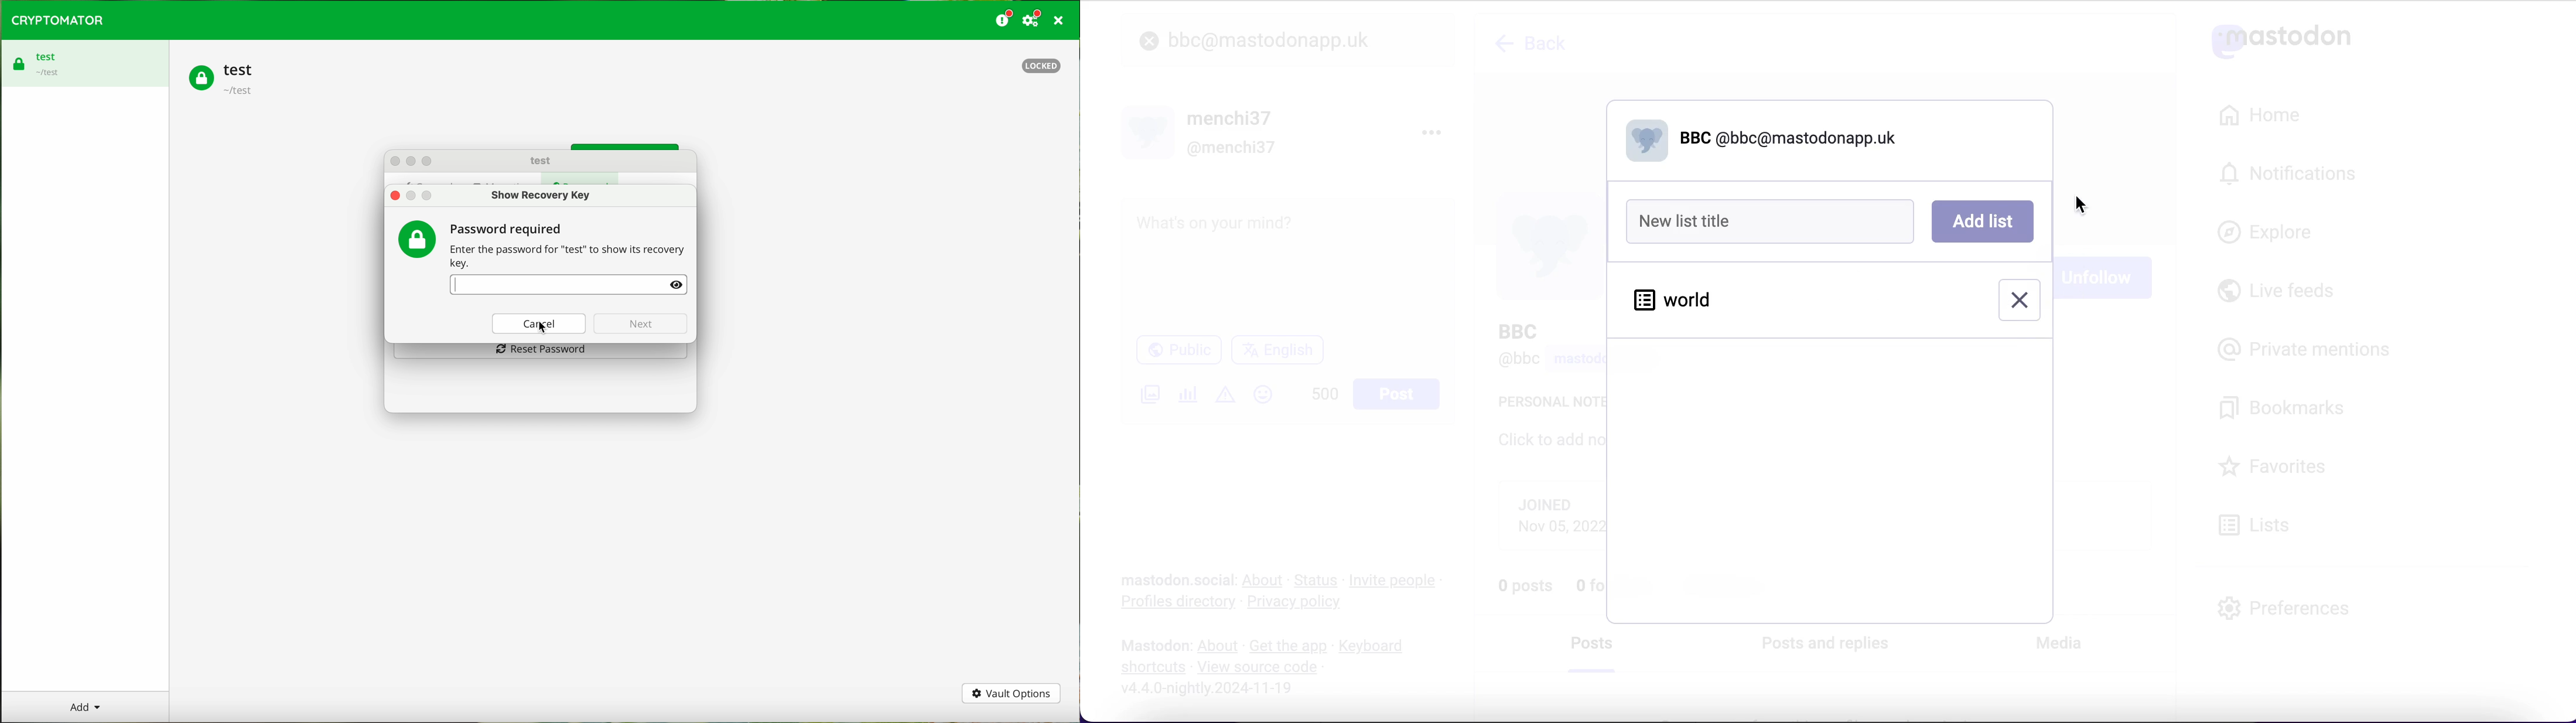  What do you see at coordinates (1012, 694) in the screenshot?
I see `vault options` at bounding box center [1012, 694].